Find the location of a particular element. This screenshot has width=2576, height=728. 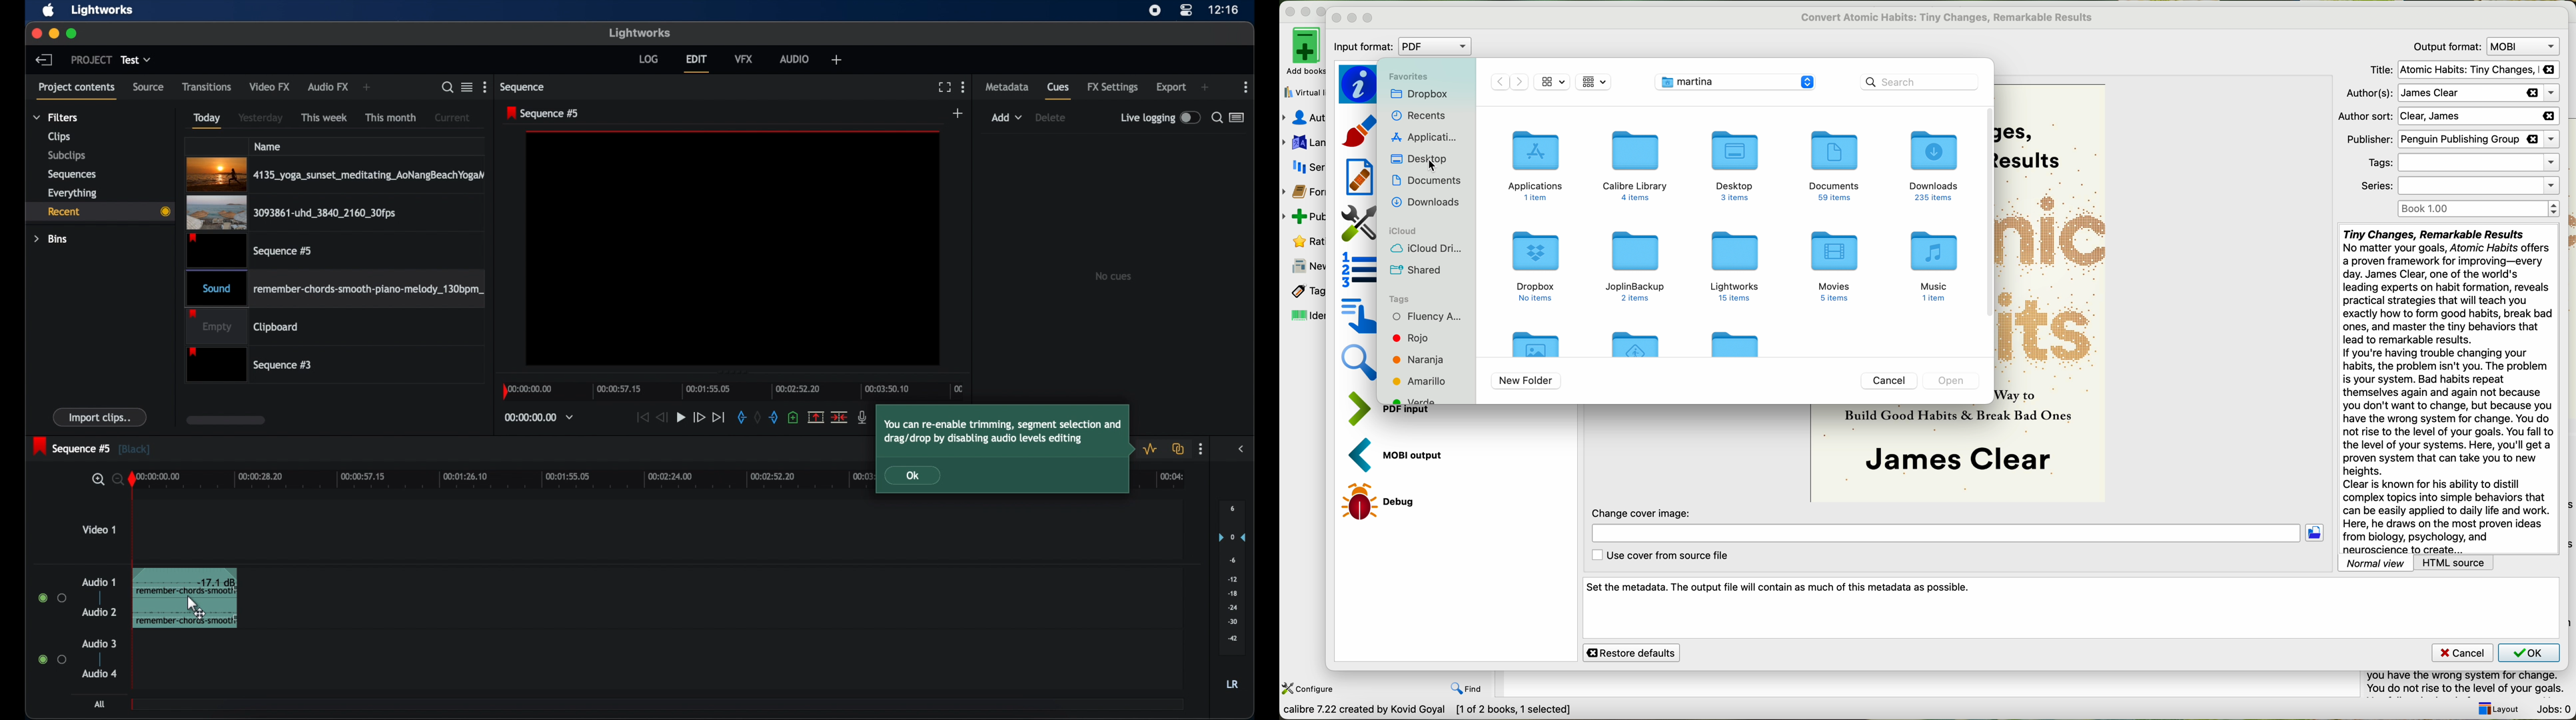

source is located at coordinates (149, 87).